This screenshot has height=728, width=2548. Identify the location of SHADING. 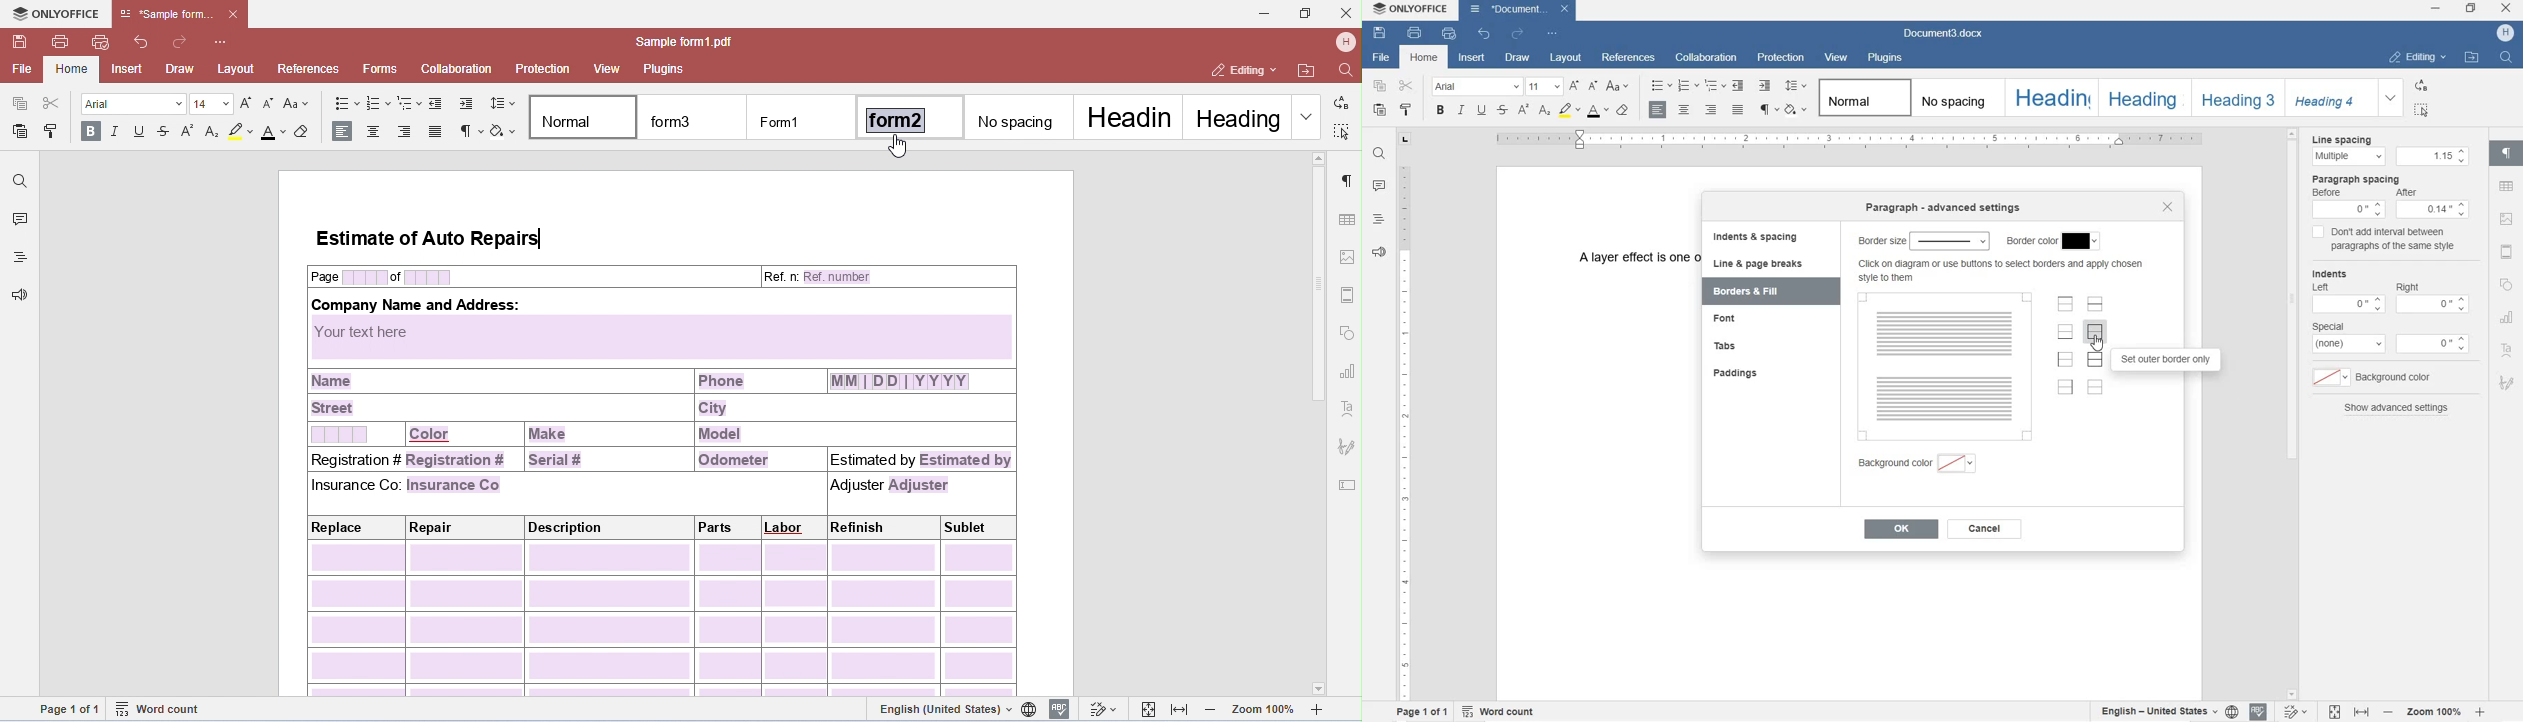
(1797, 109).